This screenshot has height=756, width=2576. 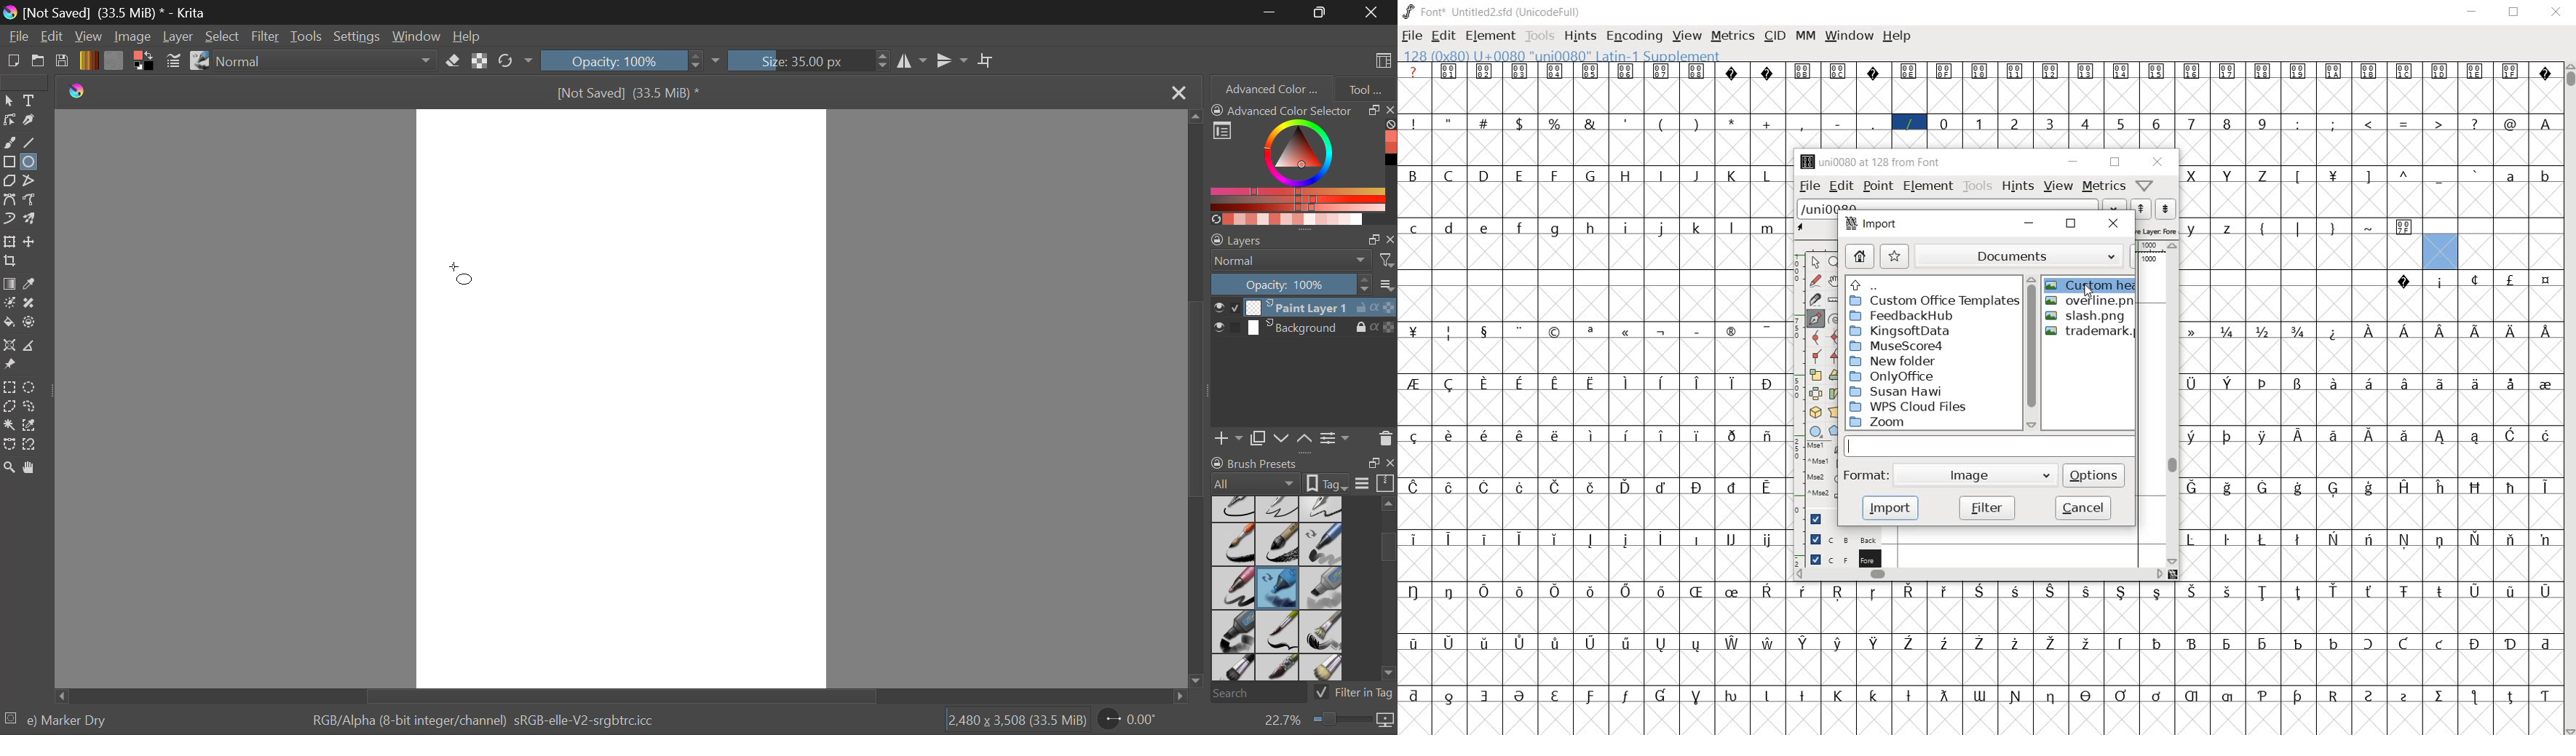 I want to click on glyph, so click(x=1555, y=696).